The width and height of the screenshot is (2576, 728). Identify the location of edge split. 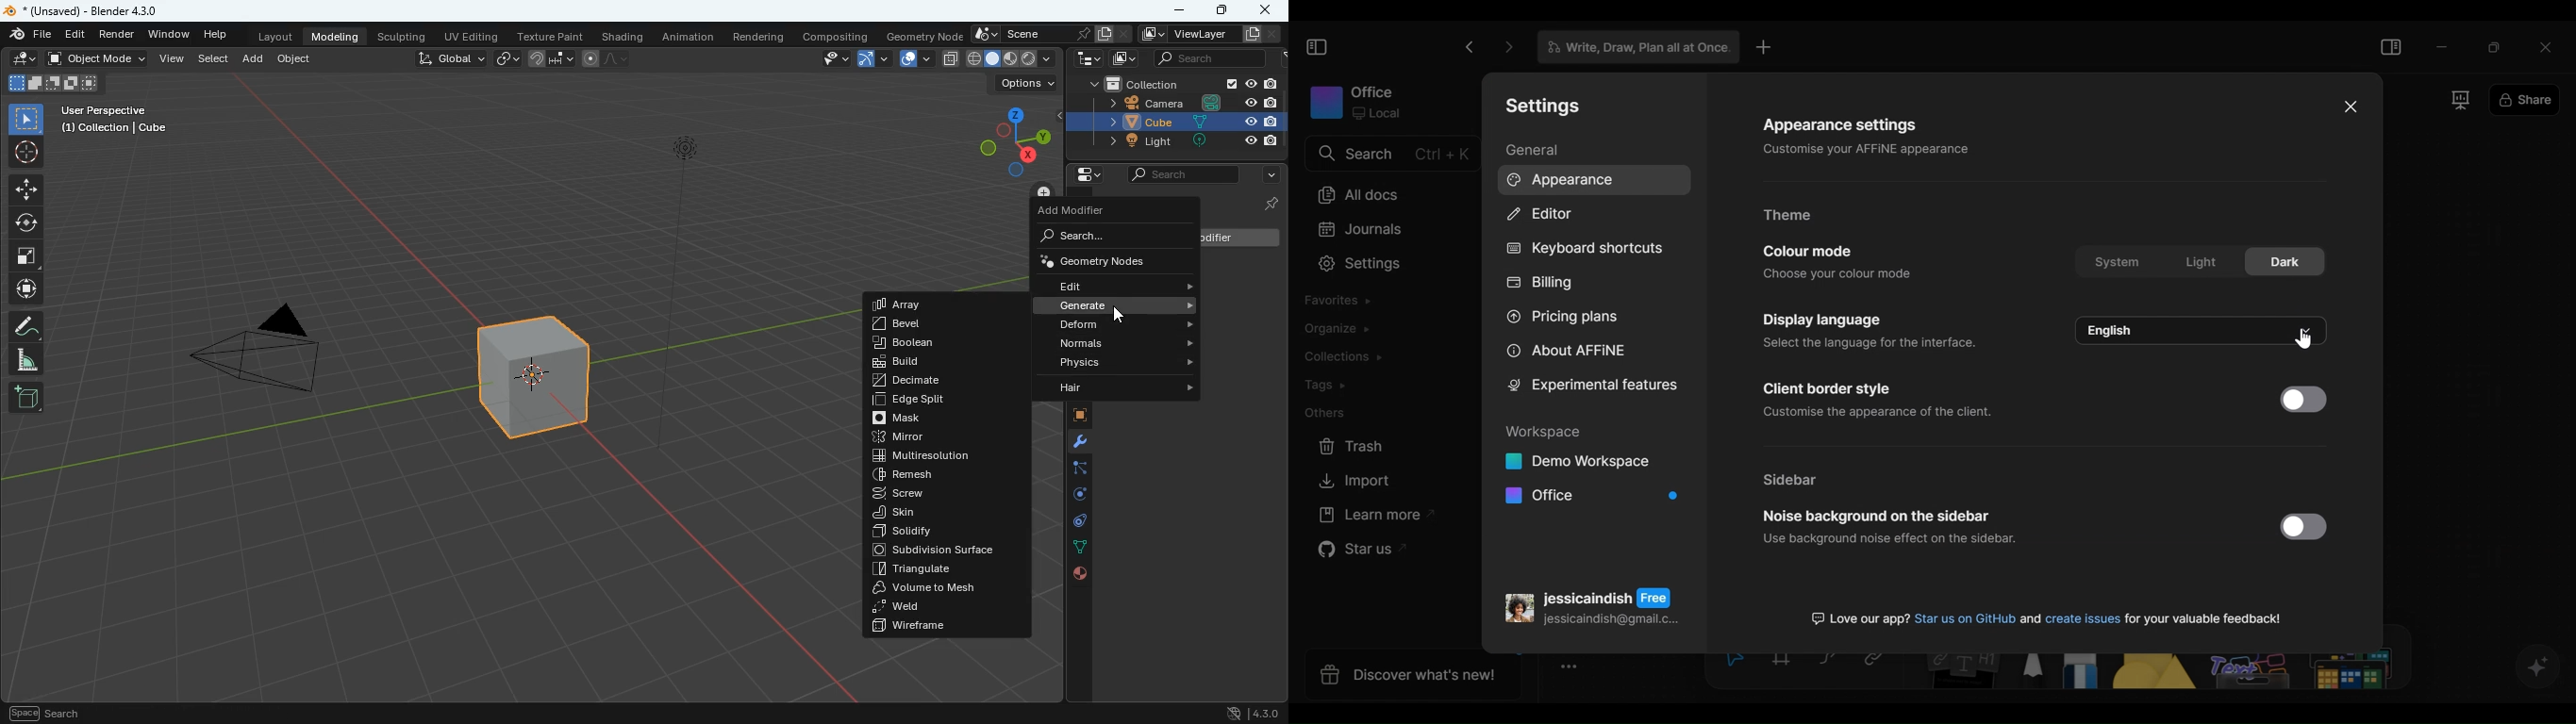
(941, 402).